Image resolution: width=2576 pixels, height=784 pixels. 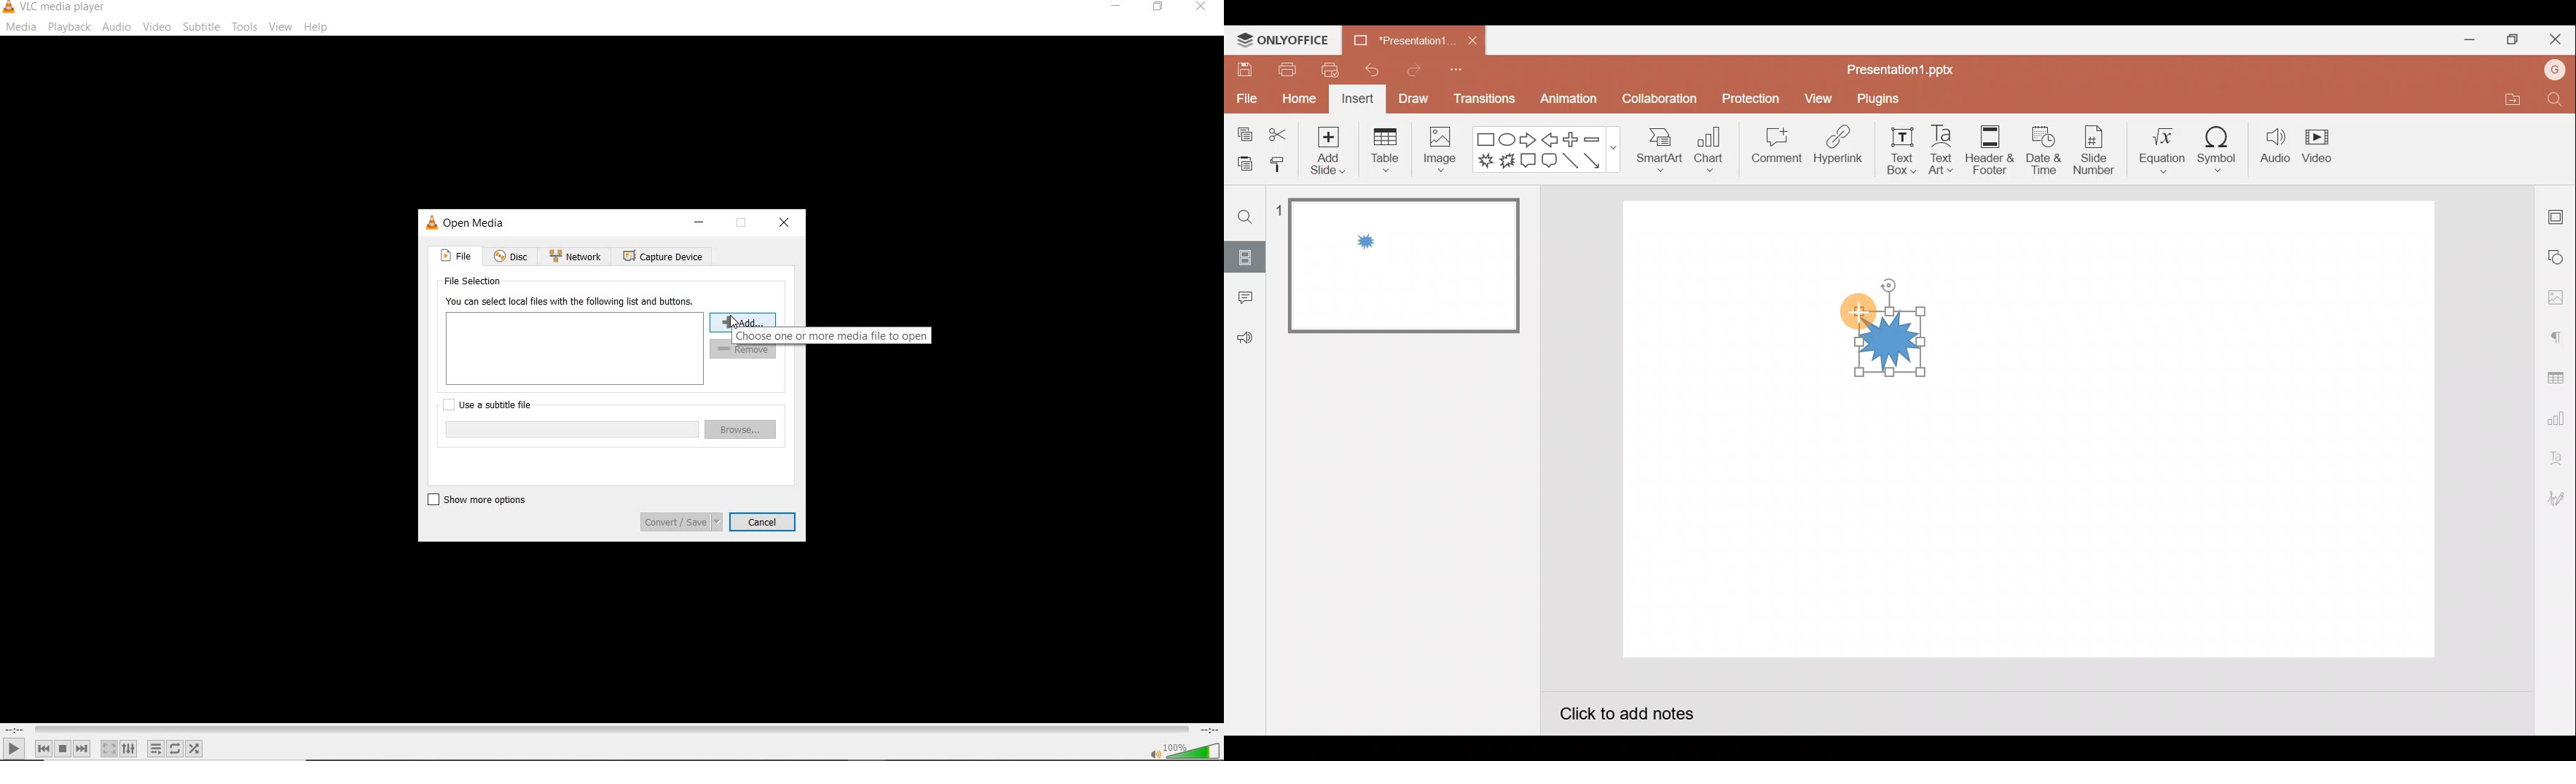 What do you see at coordinates (455, 255) in the screenshot?
I see `file` at bounding box center [455, 255].